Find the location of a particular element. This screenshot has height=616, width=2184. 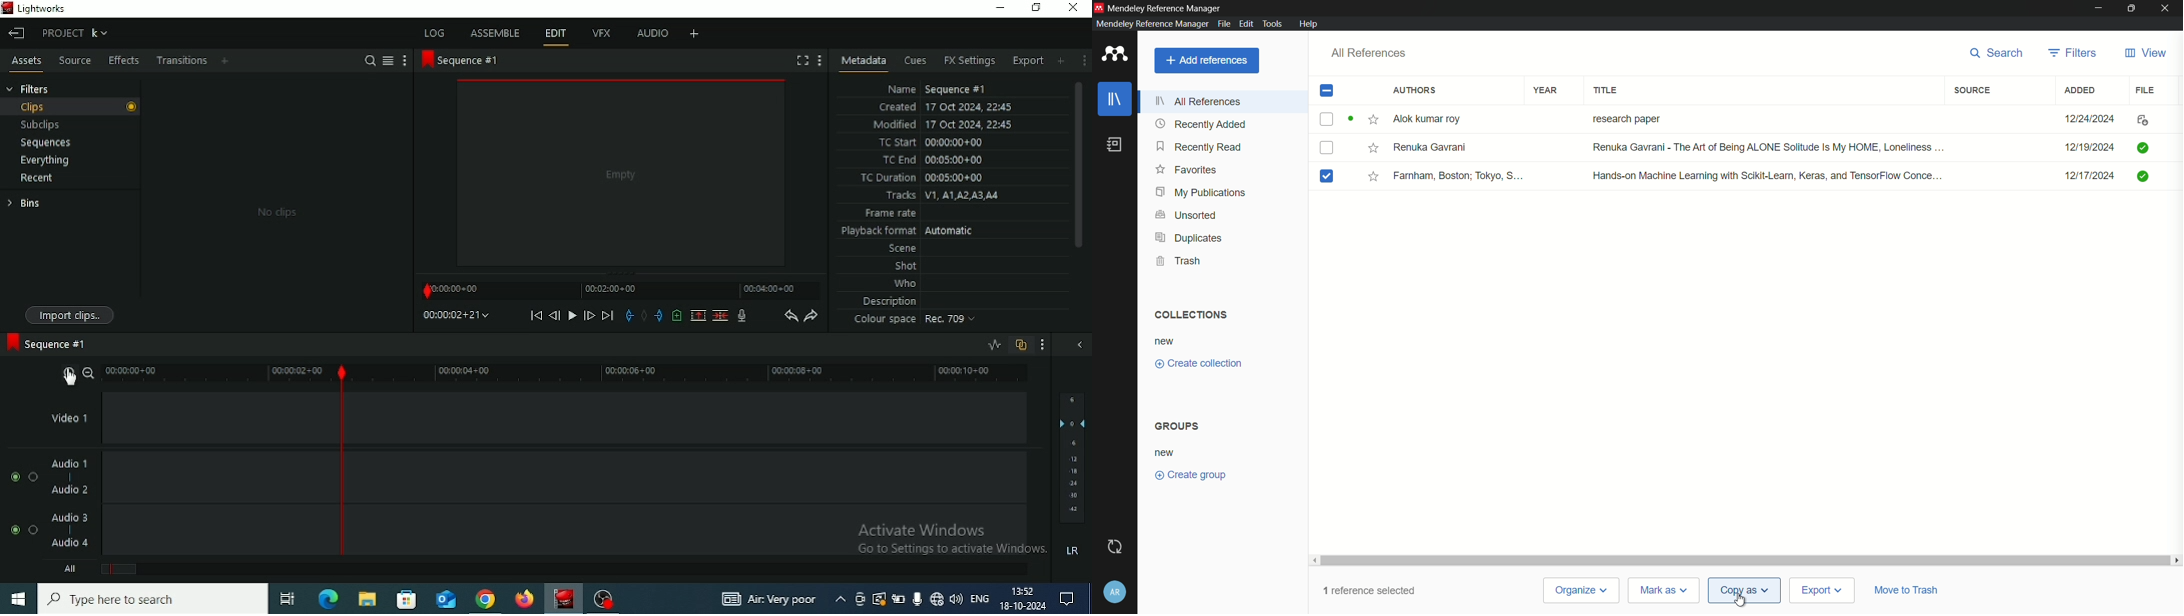

search is located at coordinates (1998, 53).